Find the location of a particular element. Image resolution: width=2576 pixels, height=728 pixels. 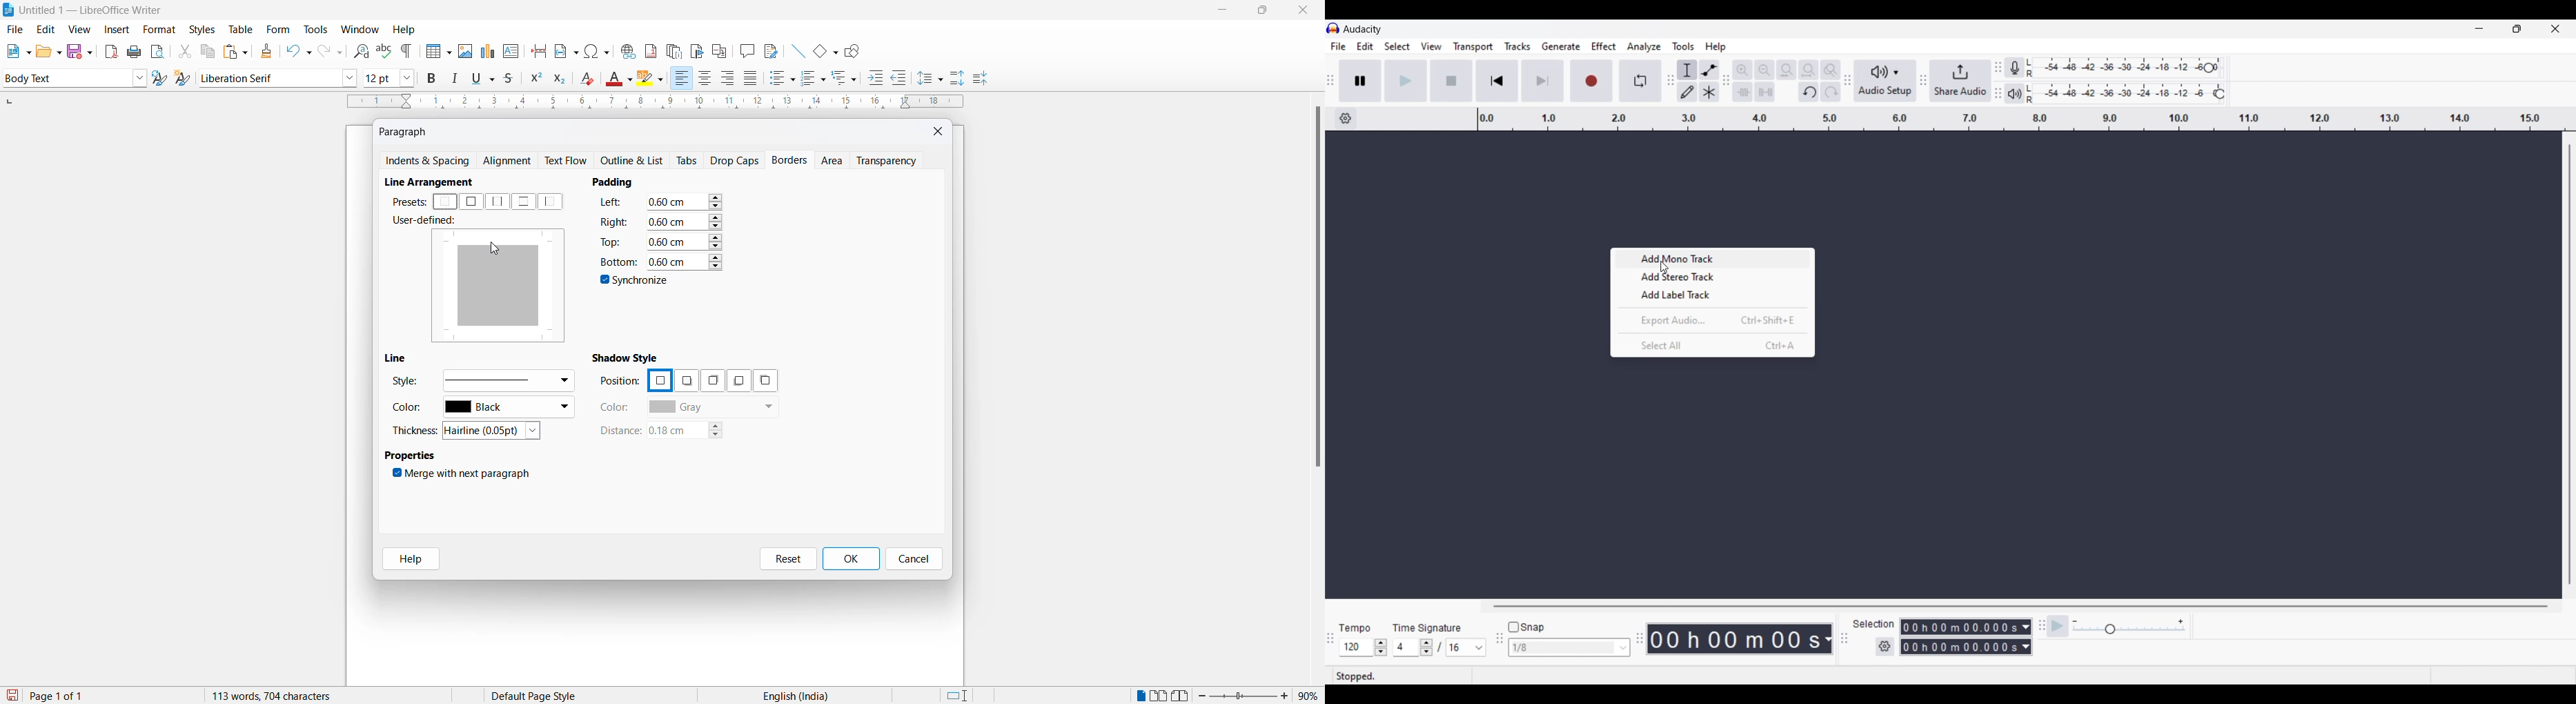

sides is located at coordinates (614, 204).